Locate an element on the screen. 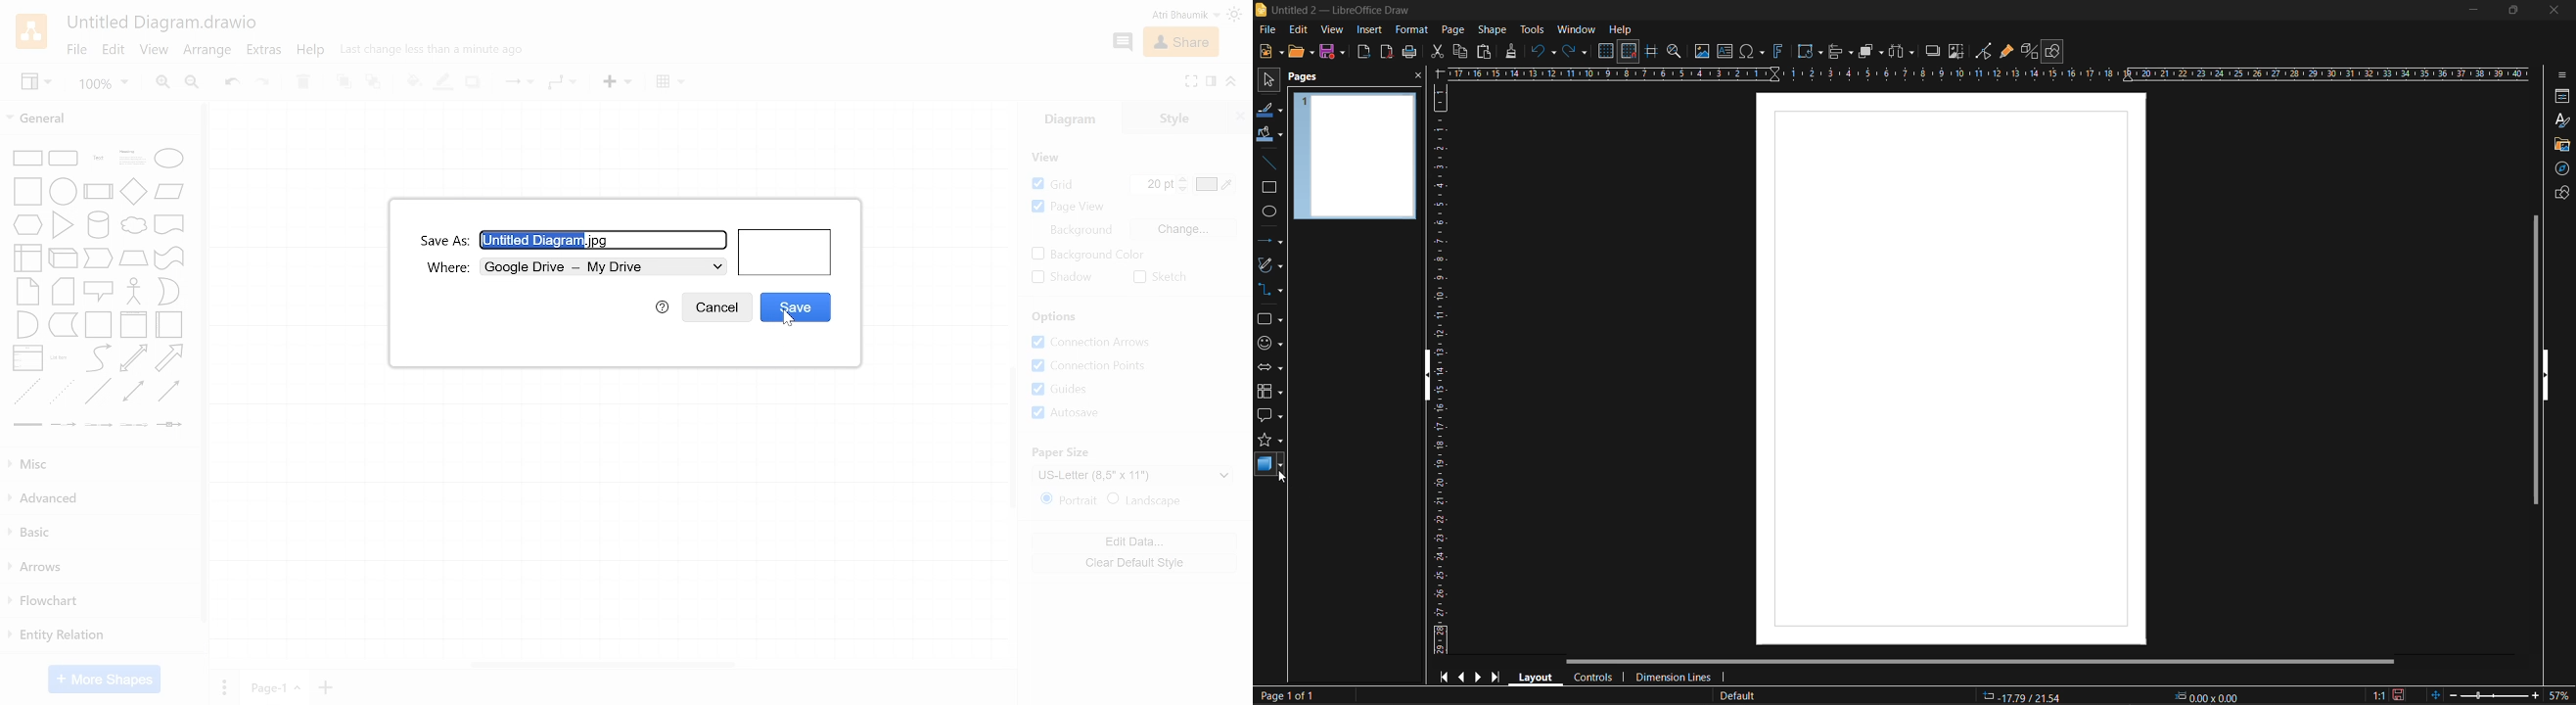 The height and width of the screenshot is (728, 2576). flowchart is located at coordinates (1270, 392).